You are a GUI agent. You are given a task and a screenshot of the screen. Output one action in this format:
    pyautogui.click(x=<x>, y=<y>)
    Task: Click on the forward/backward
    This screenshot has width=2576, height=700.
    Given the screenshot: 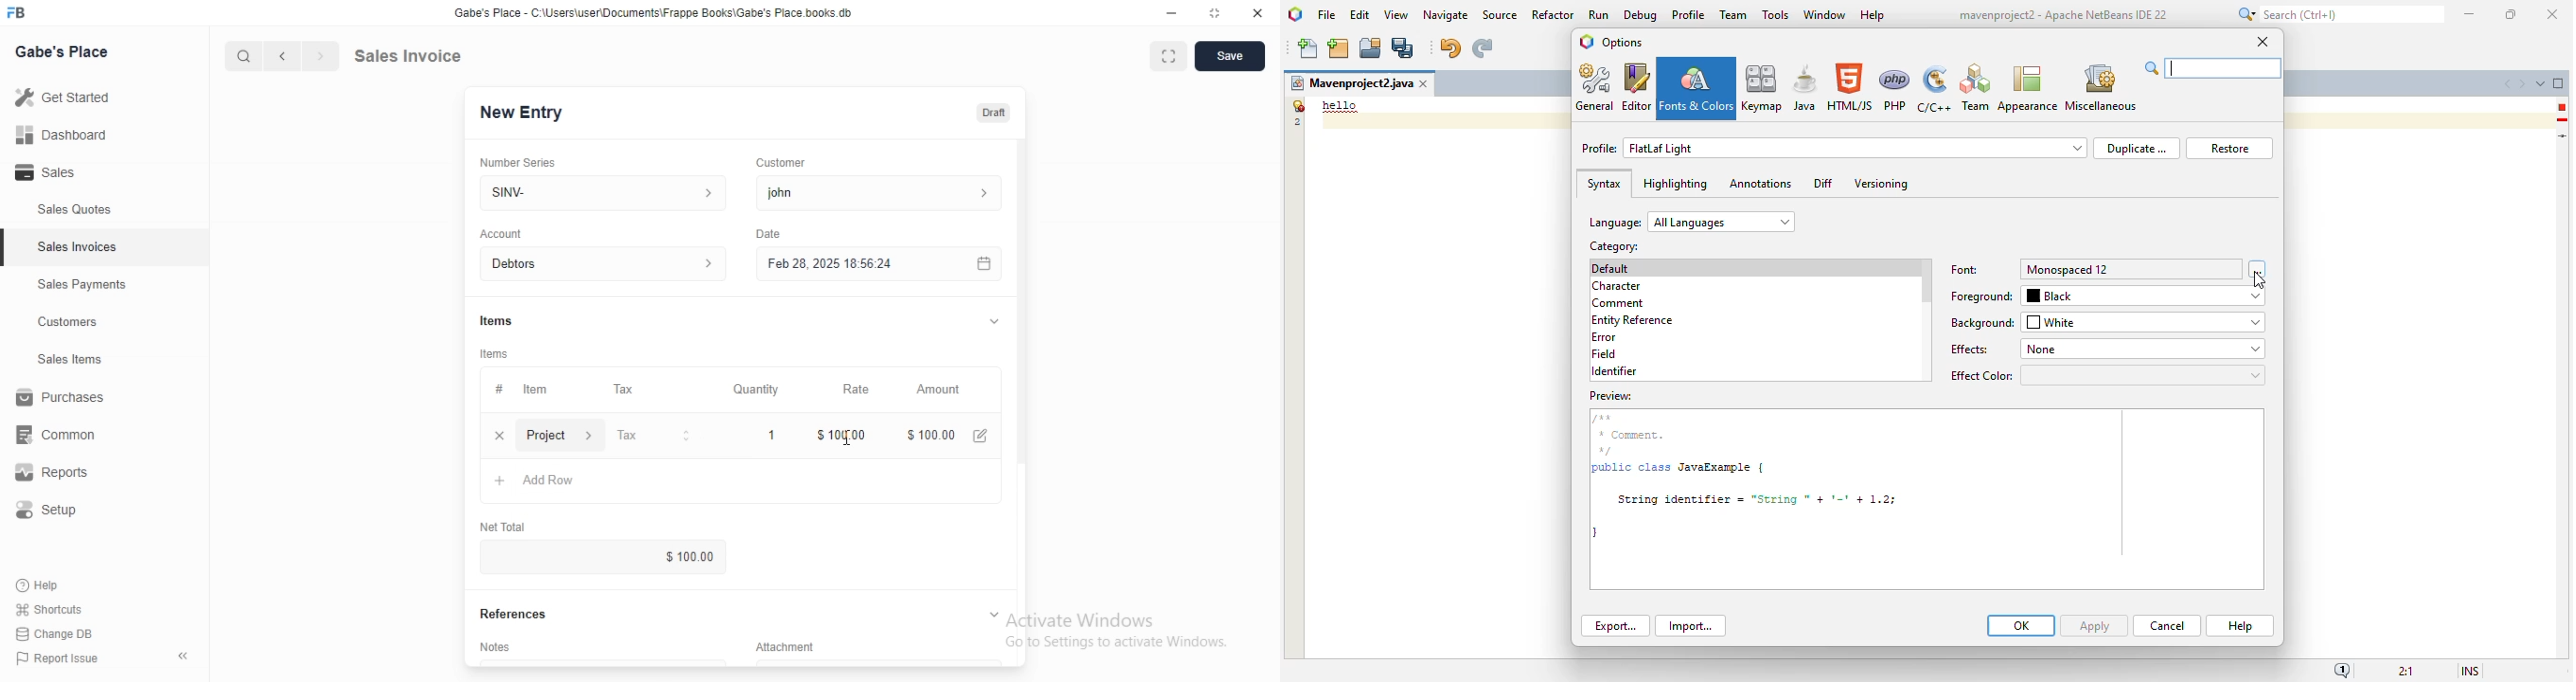 What is the action you would take?
    pyautogui.click(x=300, y=56)
    